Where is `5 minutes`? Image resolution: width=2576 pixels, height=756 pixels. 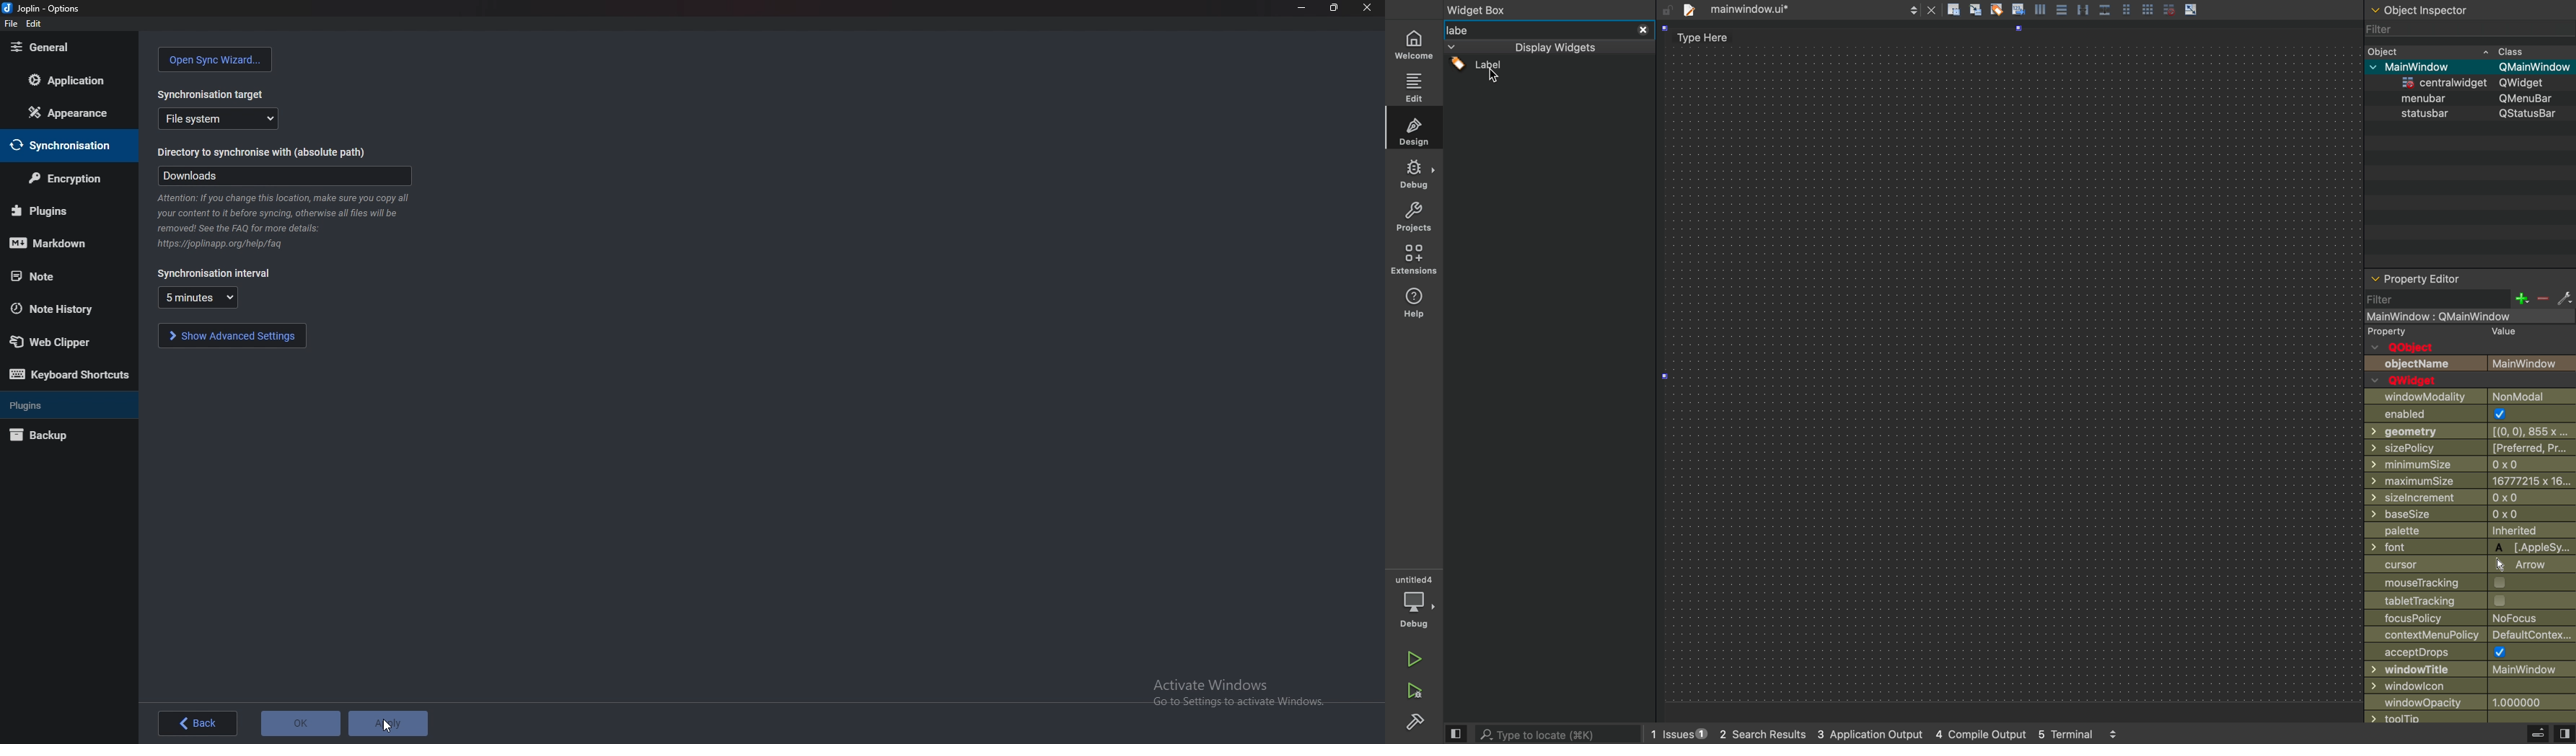
5 minutes is located at coordinates (198, 297).